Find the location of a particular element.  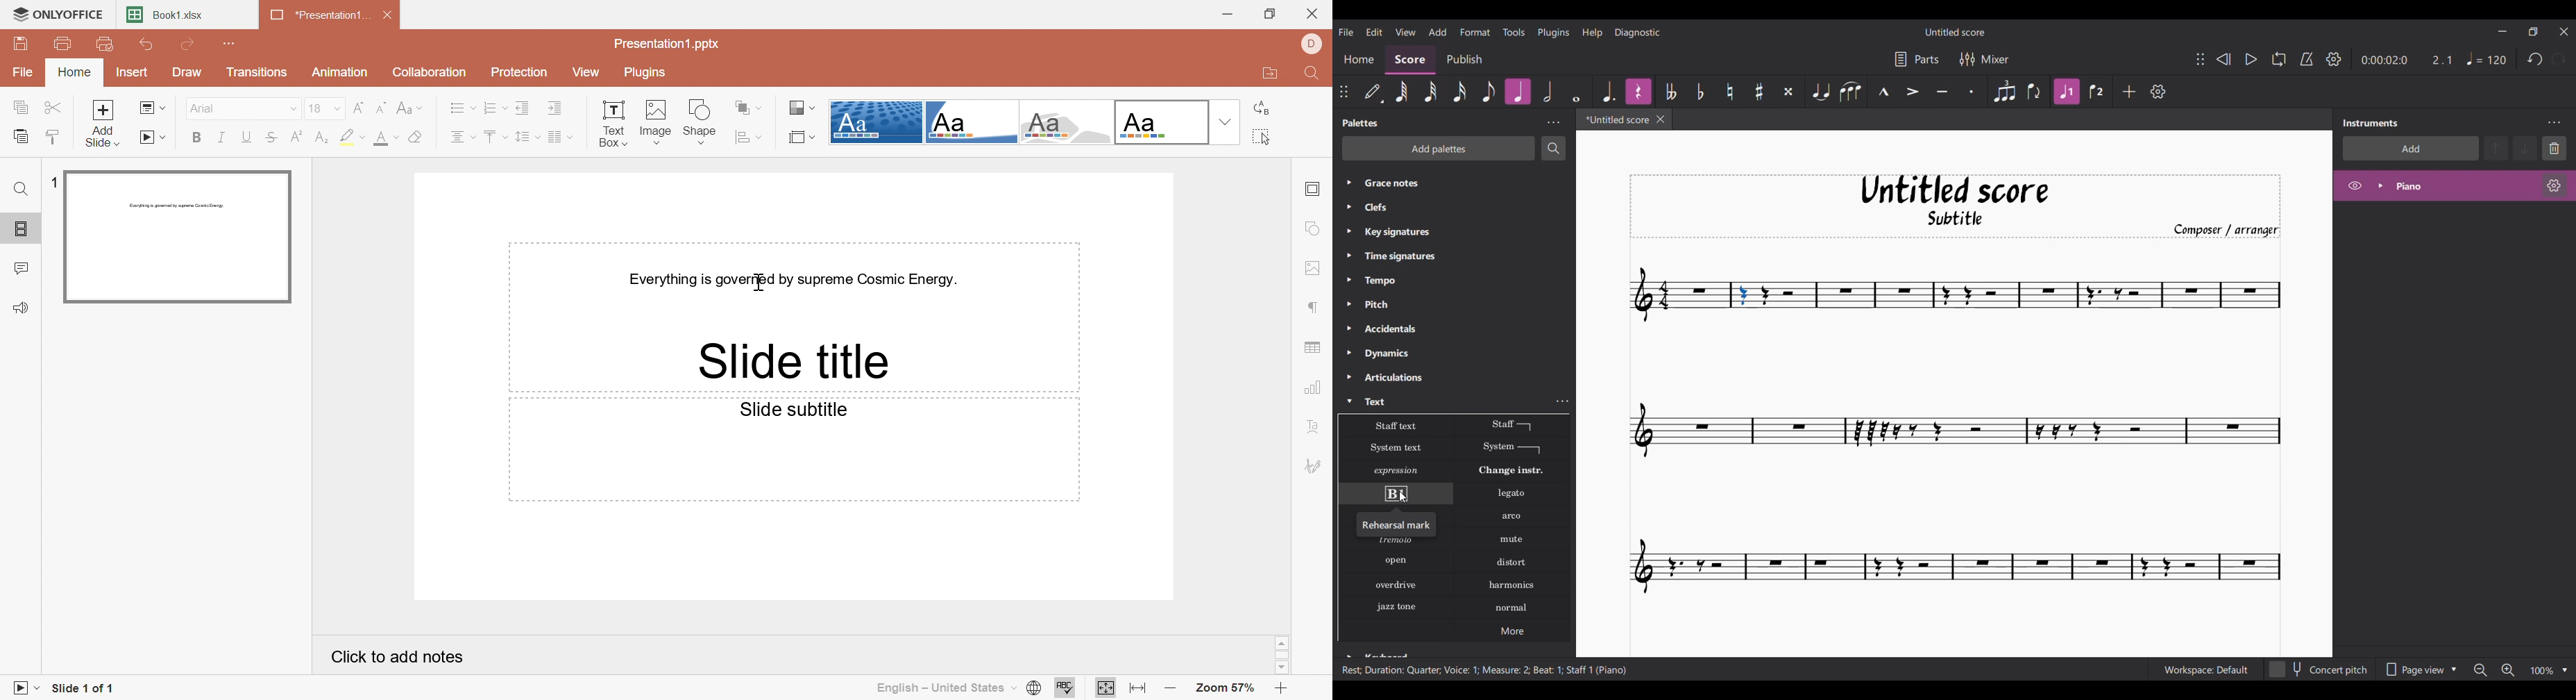

Staccato is located at coordinates (1970, 92).